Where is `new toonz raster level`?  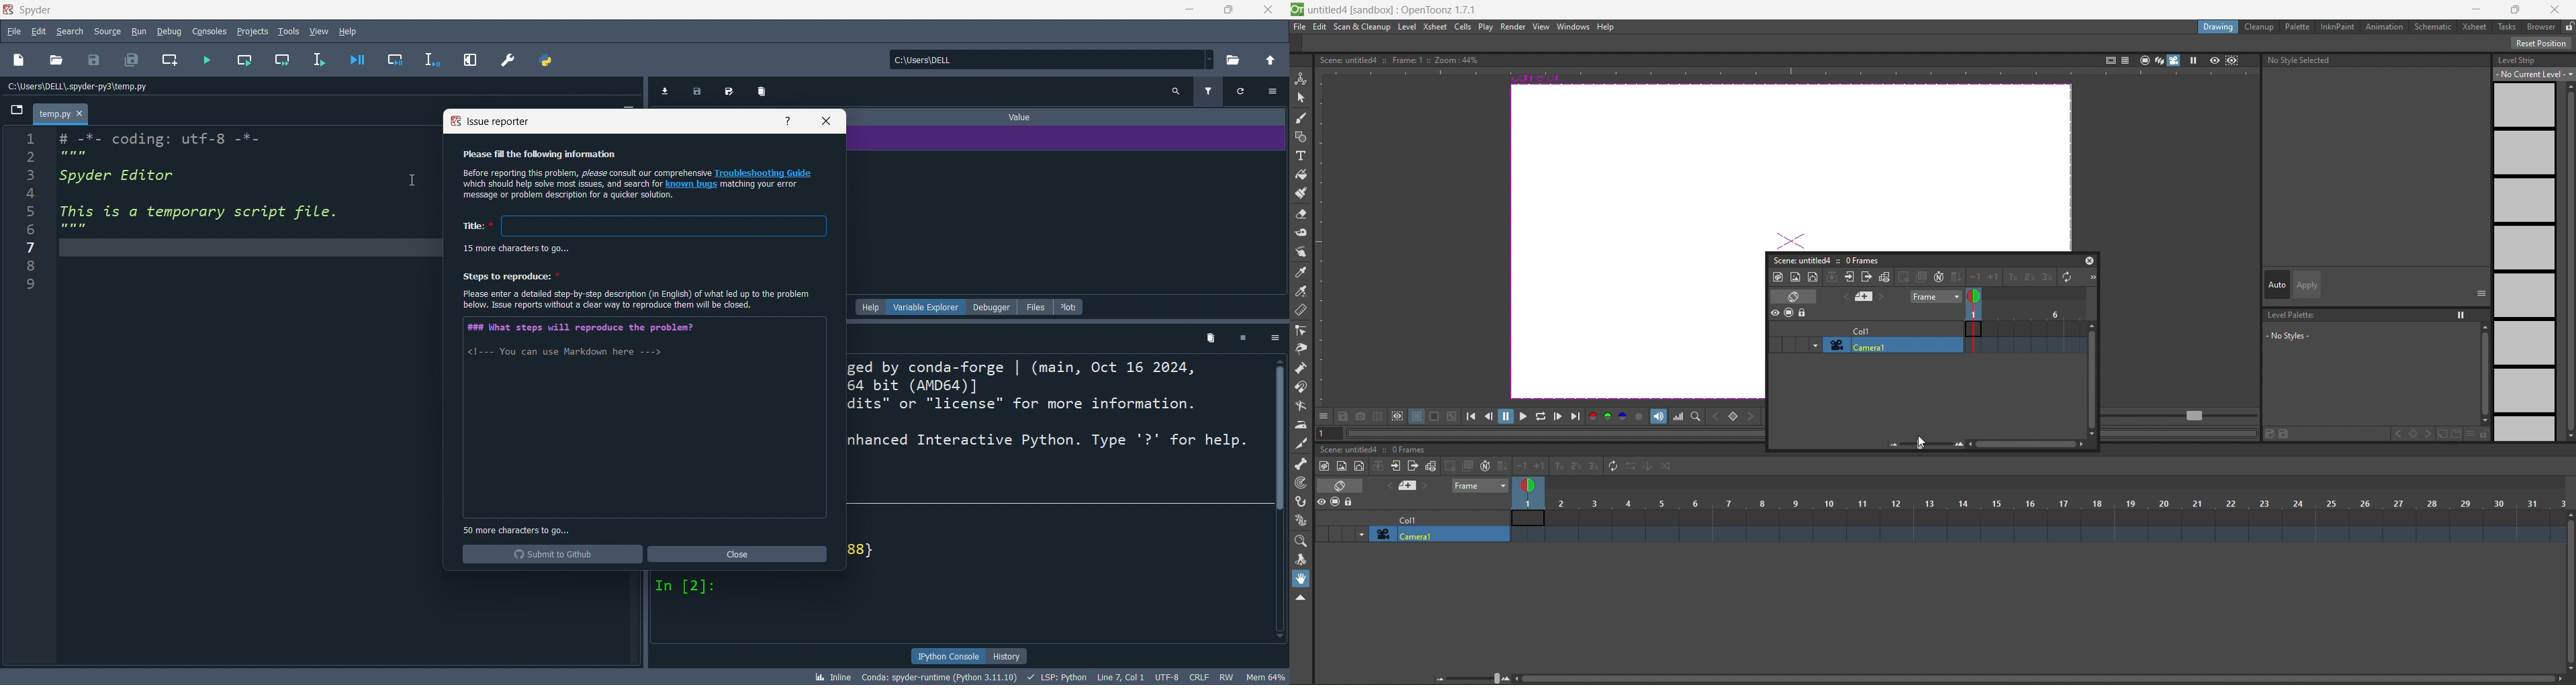
new toonz raster level is located at coordinates (1326, 466).